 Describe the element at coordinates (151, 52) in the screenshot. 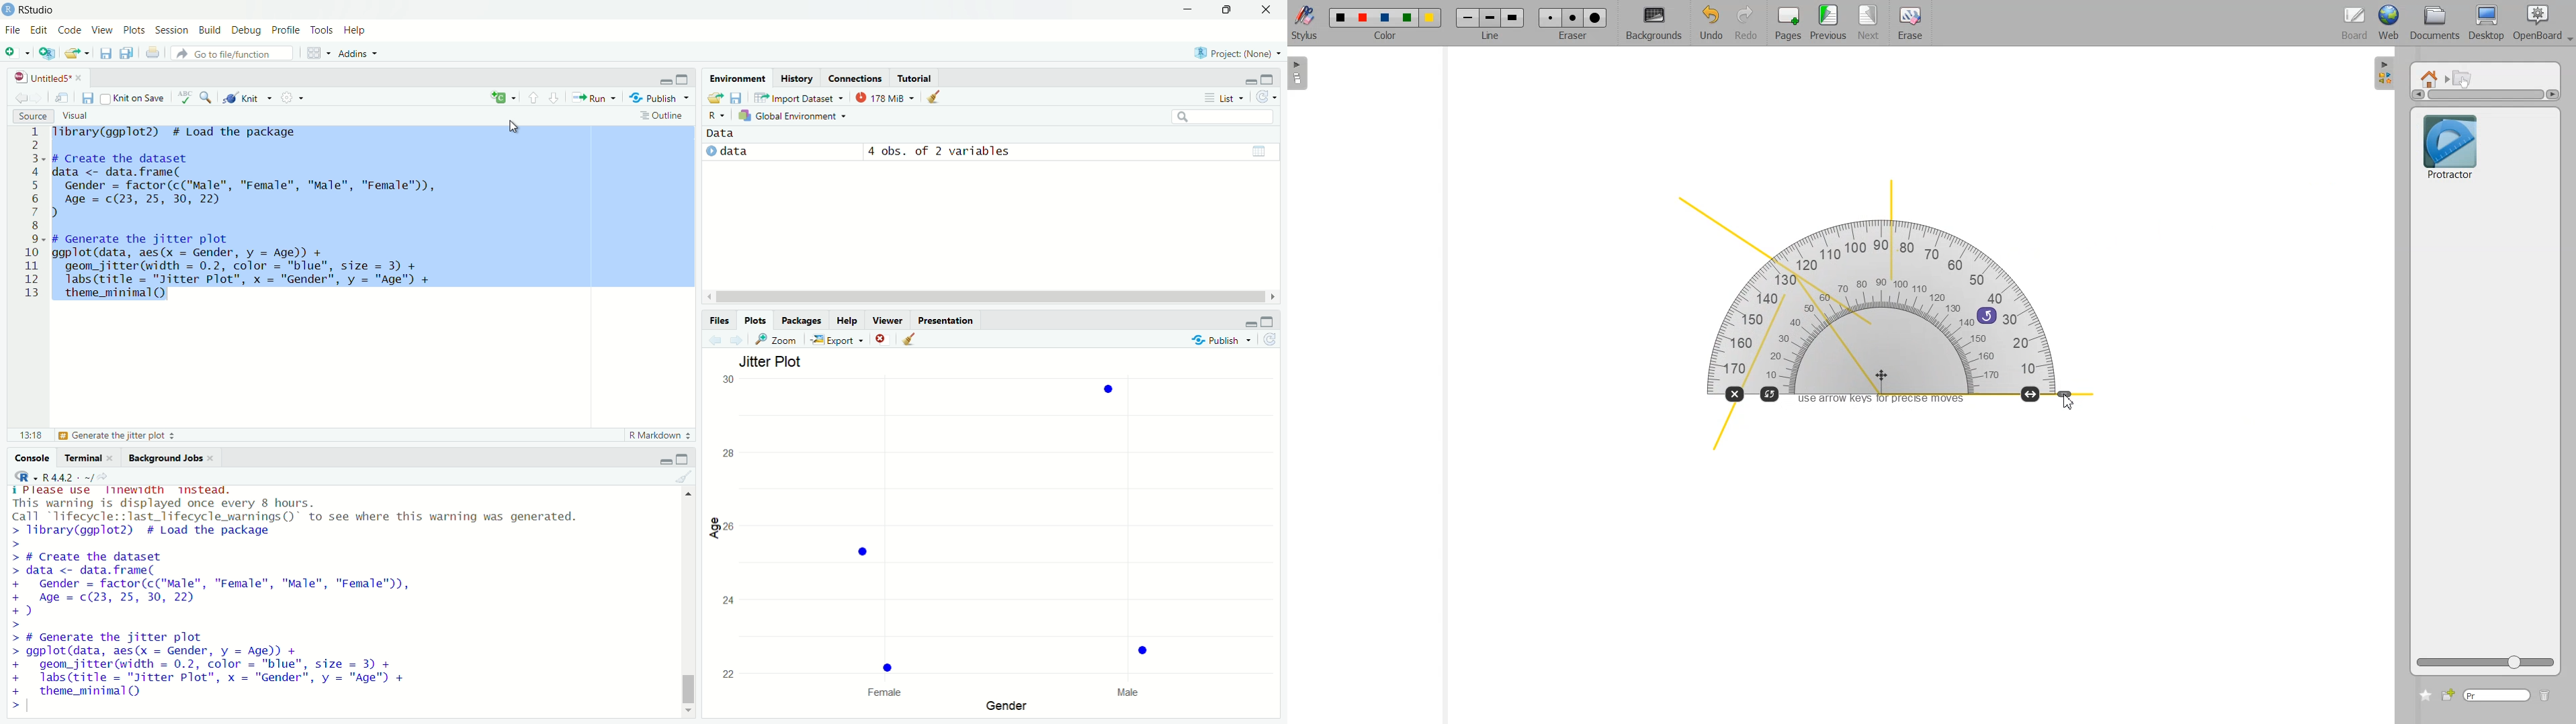

I see `print the file` at that location.